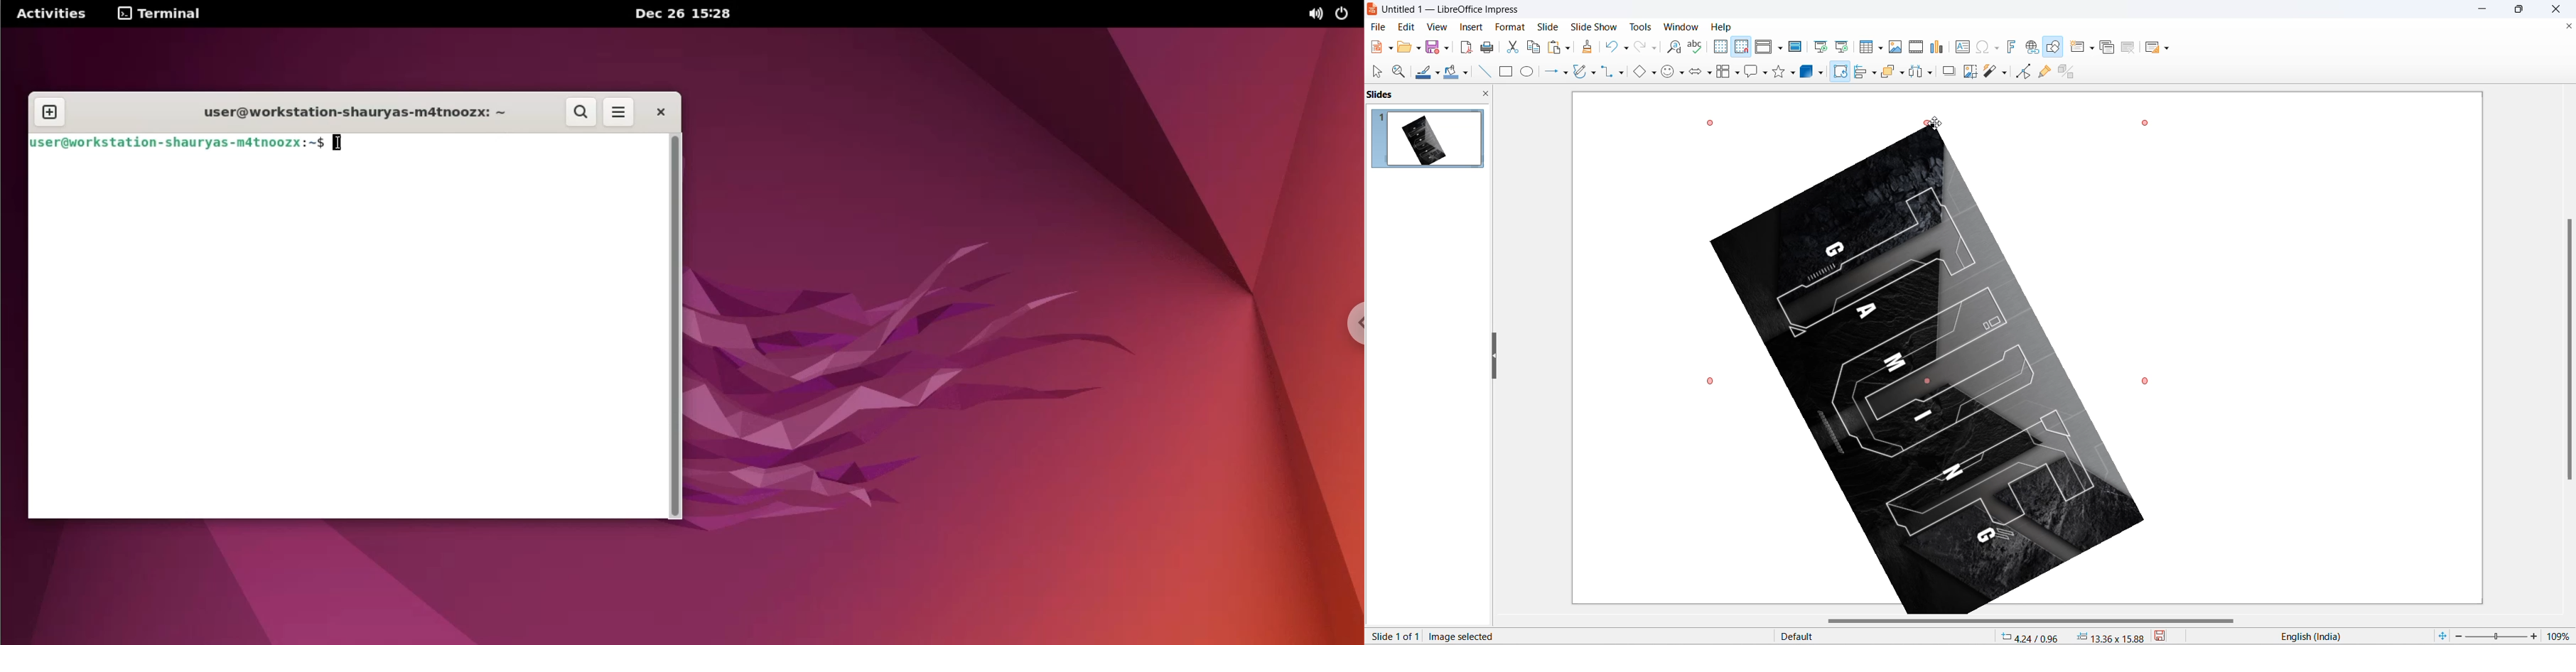  What do you see at coordinates (1613, 45) in the screenshot?
I see `undo` at bounding box center [1613, 45].